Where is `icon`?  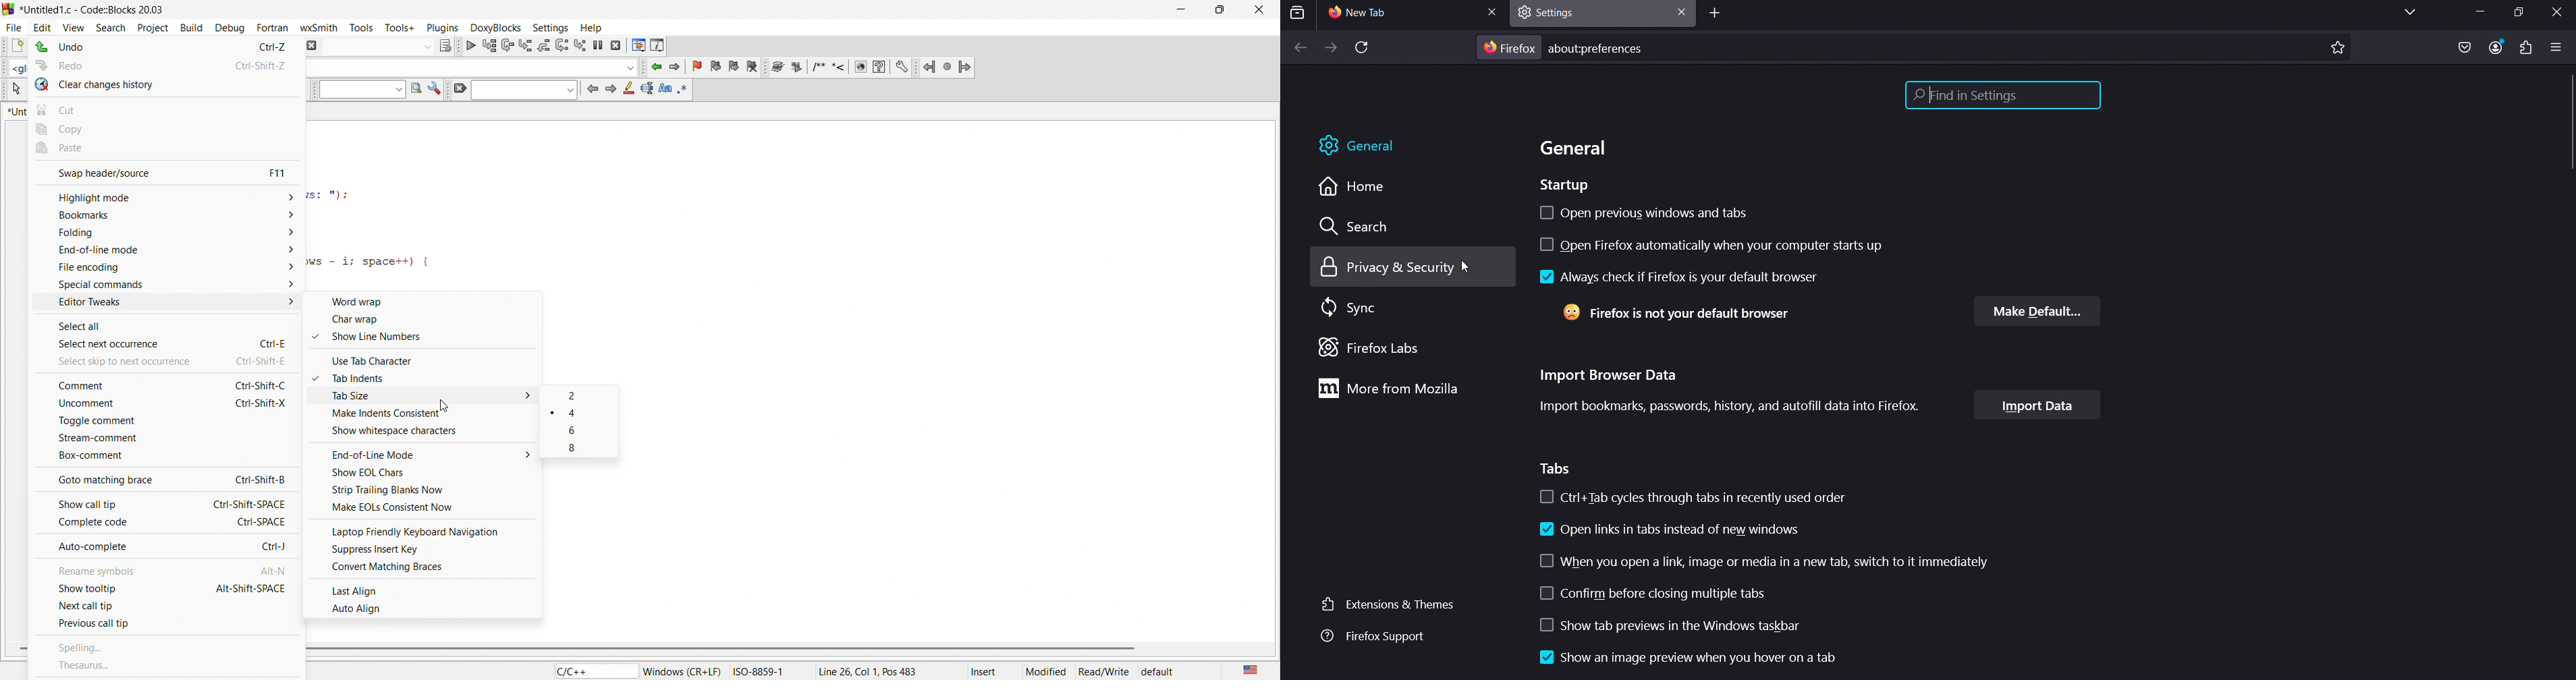
icon is located at coordinates (628, 92).